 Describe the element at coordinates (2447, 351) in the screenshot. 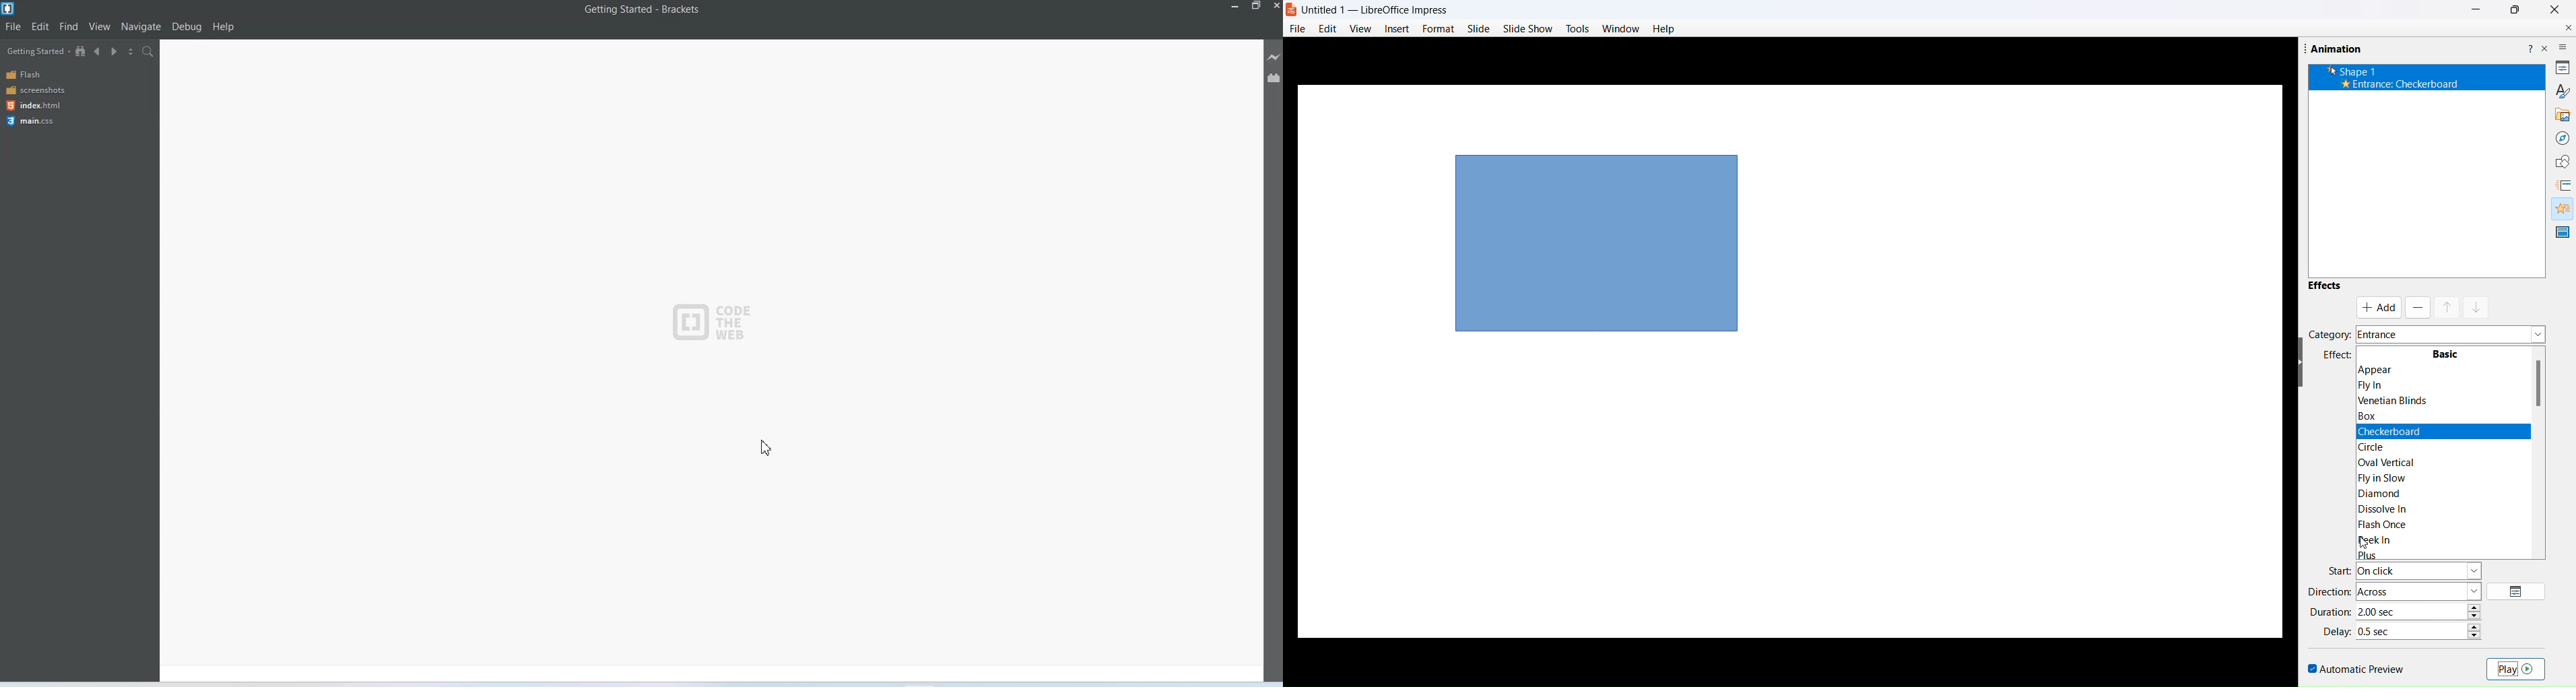

I see `basic` at that location.